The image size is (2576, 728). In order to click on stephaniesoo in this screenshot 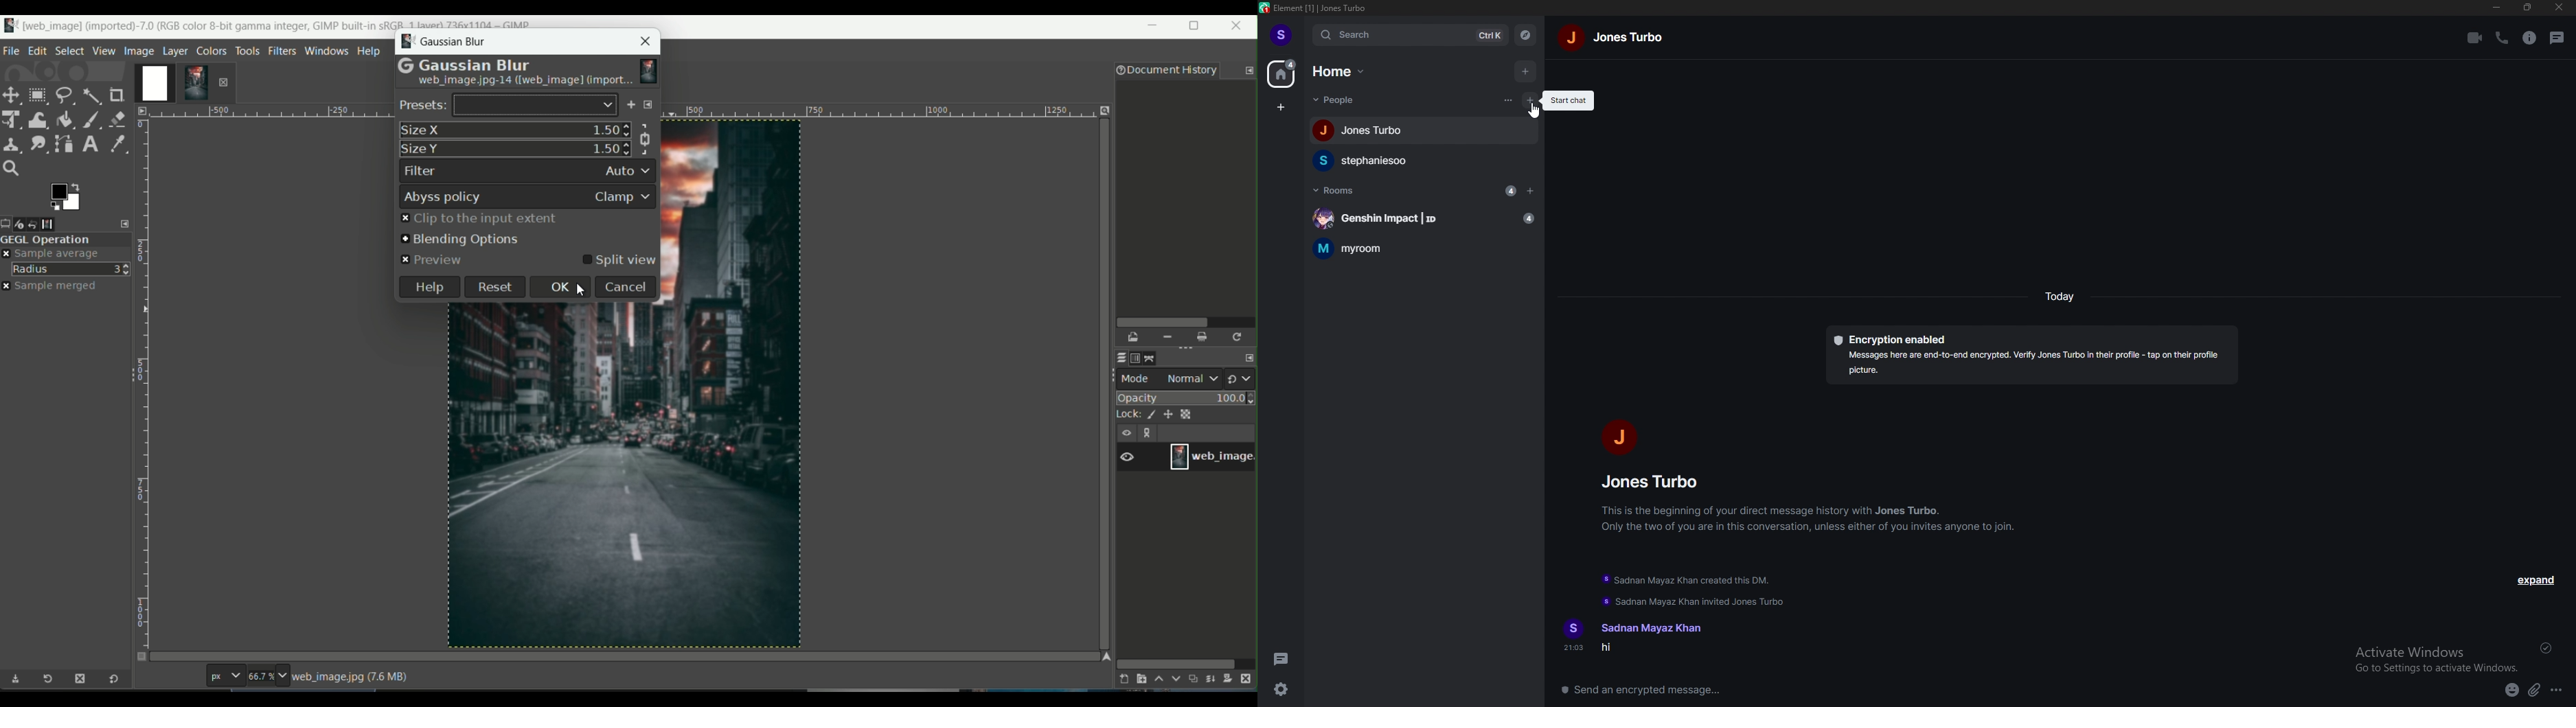, I will do `click(1376, 161)`.